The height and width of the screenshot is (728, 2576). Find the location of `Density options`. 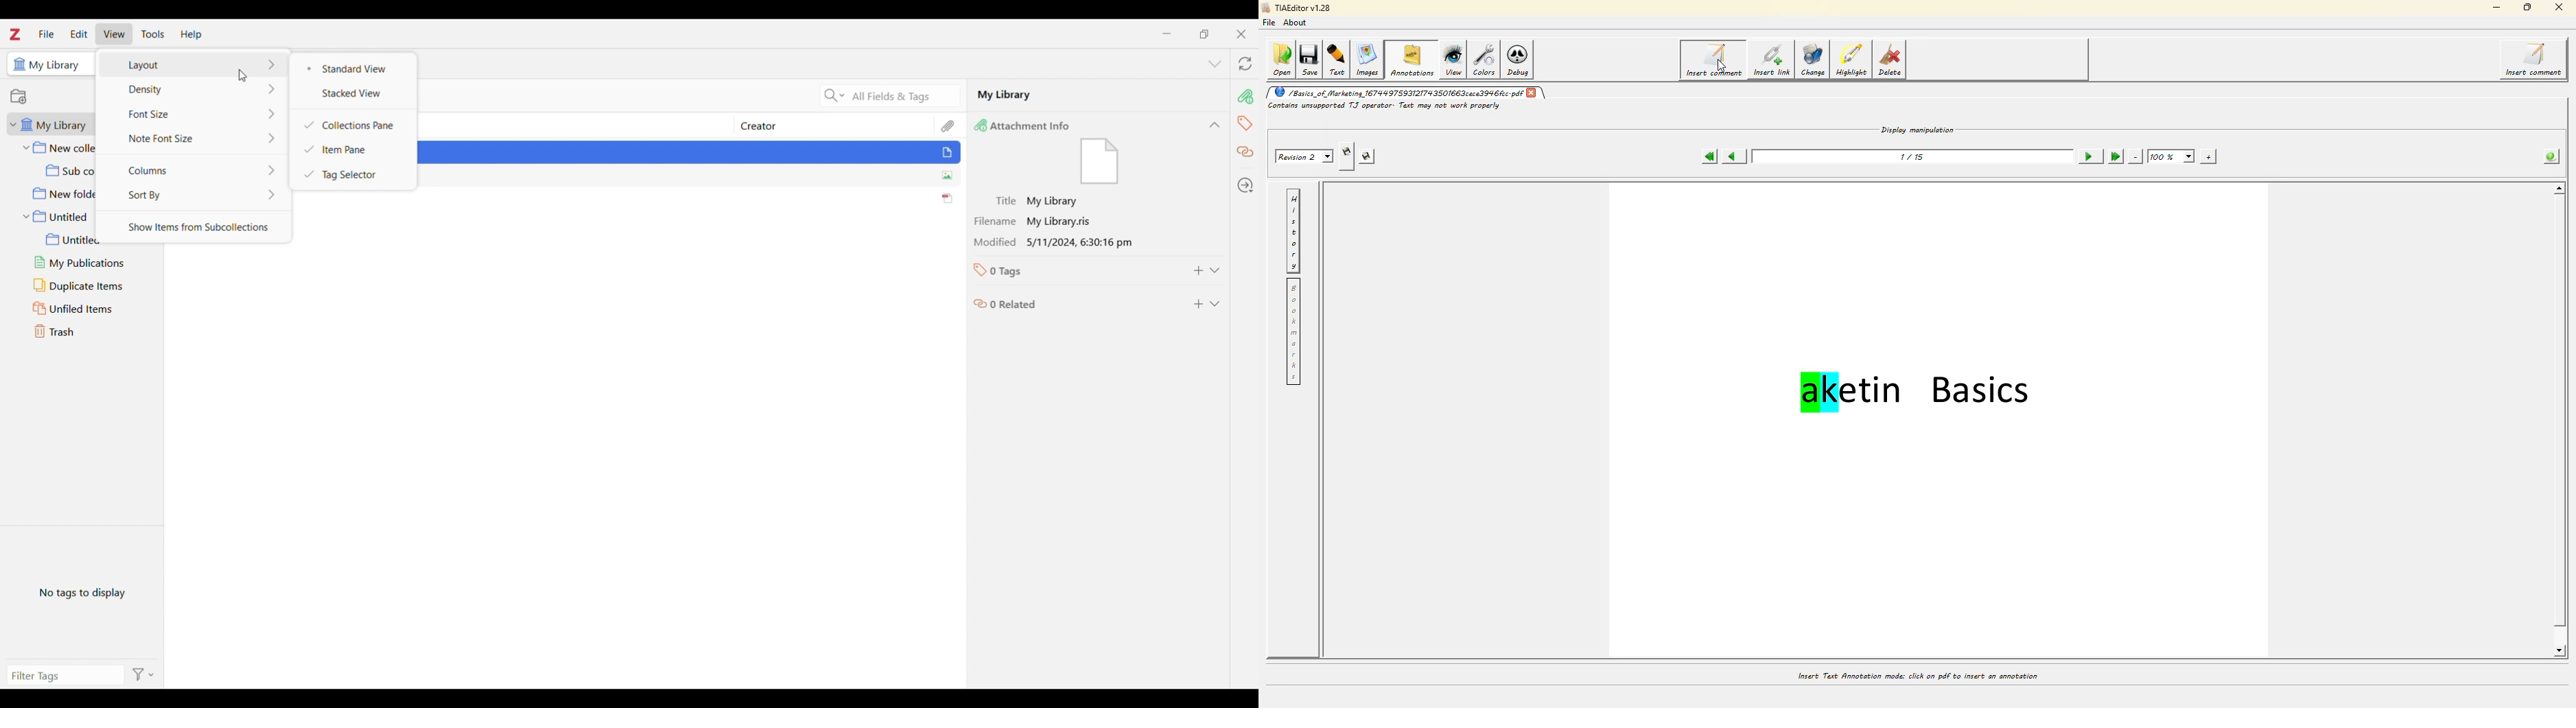

Density options is located at coordinates (194, 88).